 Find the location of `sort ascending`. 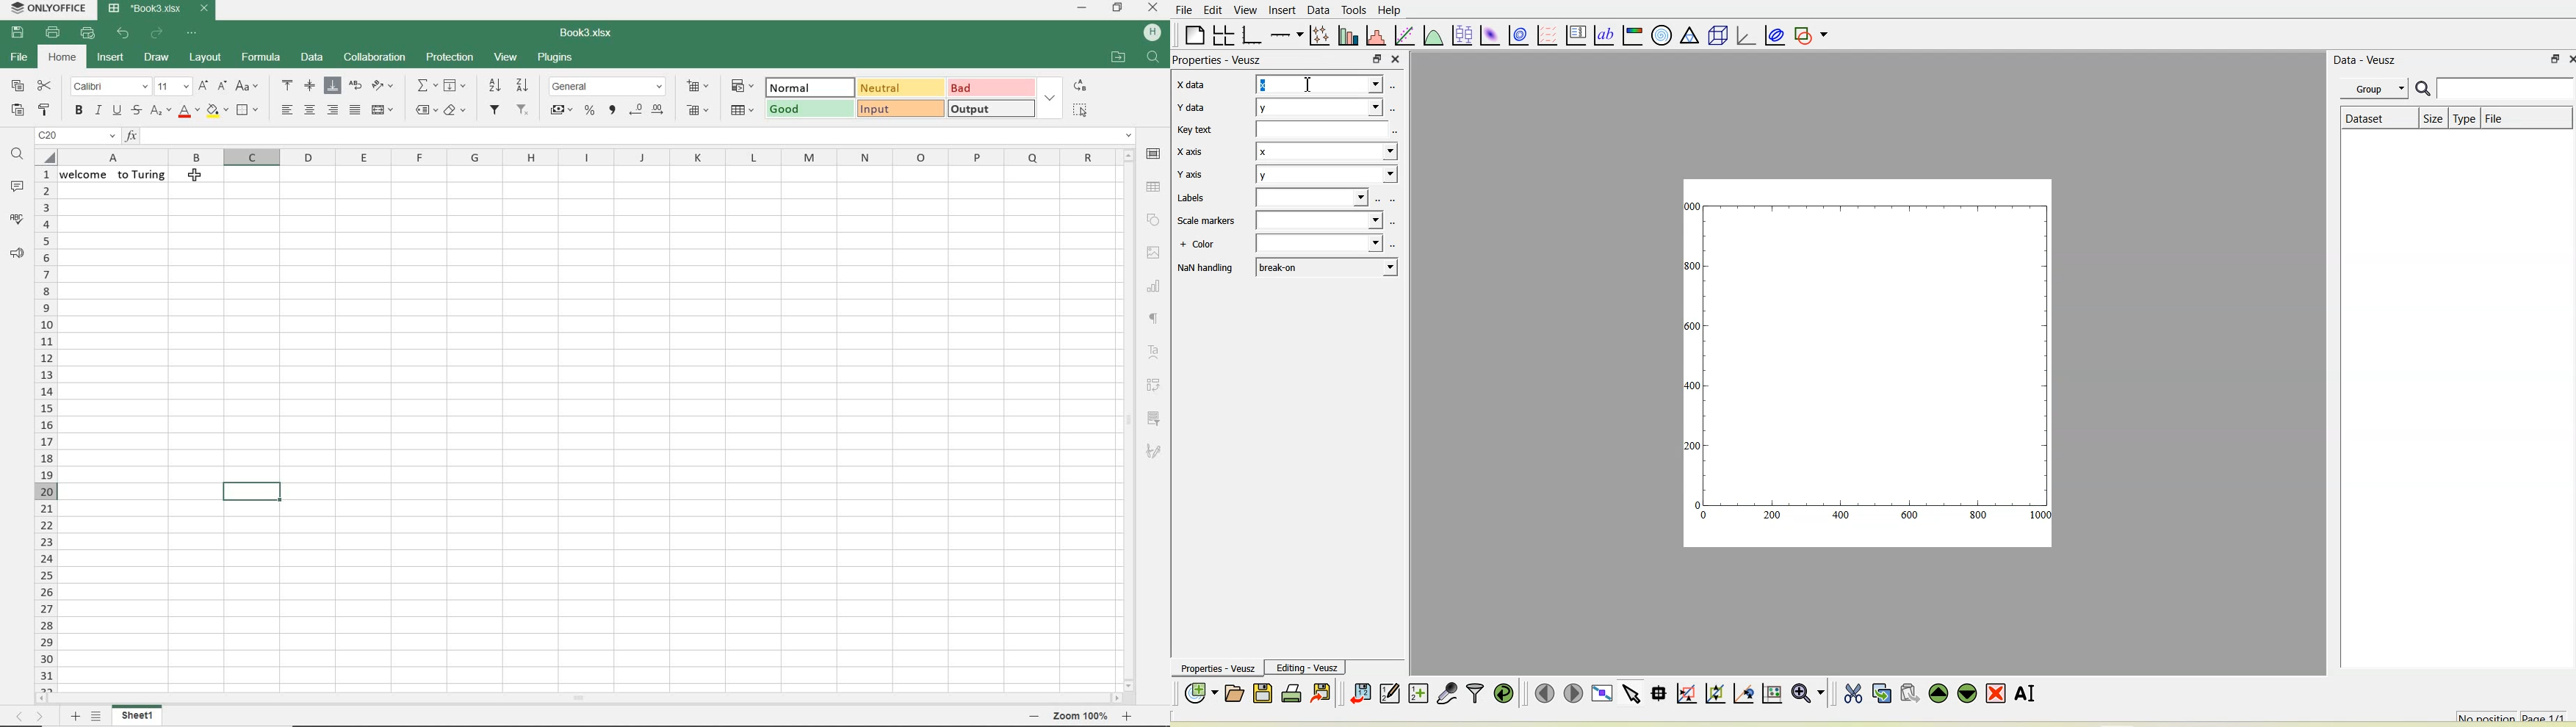

sort ascending is located at coordinates (495, 86).